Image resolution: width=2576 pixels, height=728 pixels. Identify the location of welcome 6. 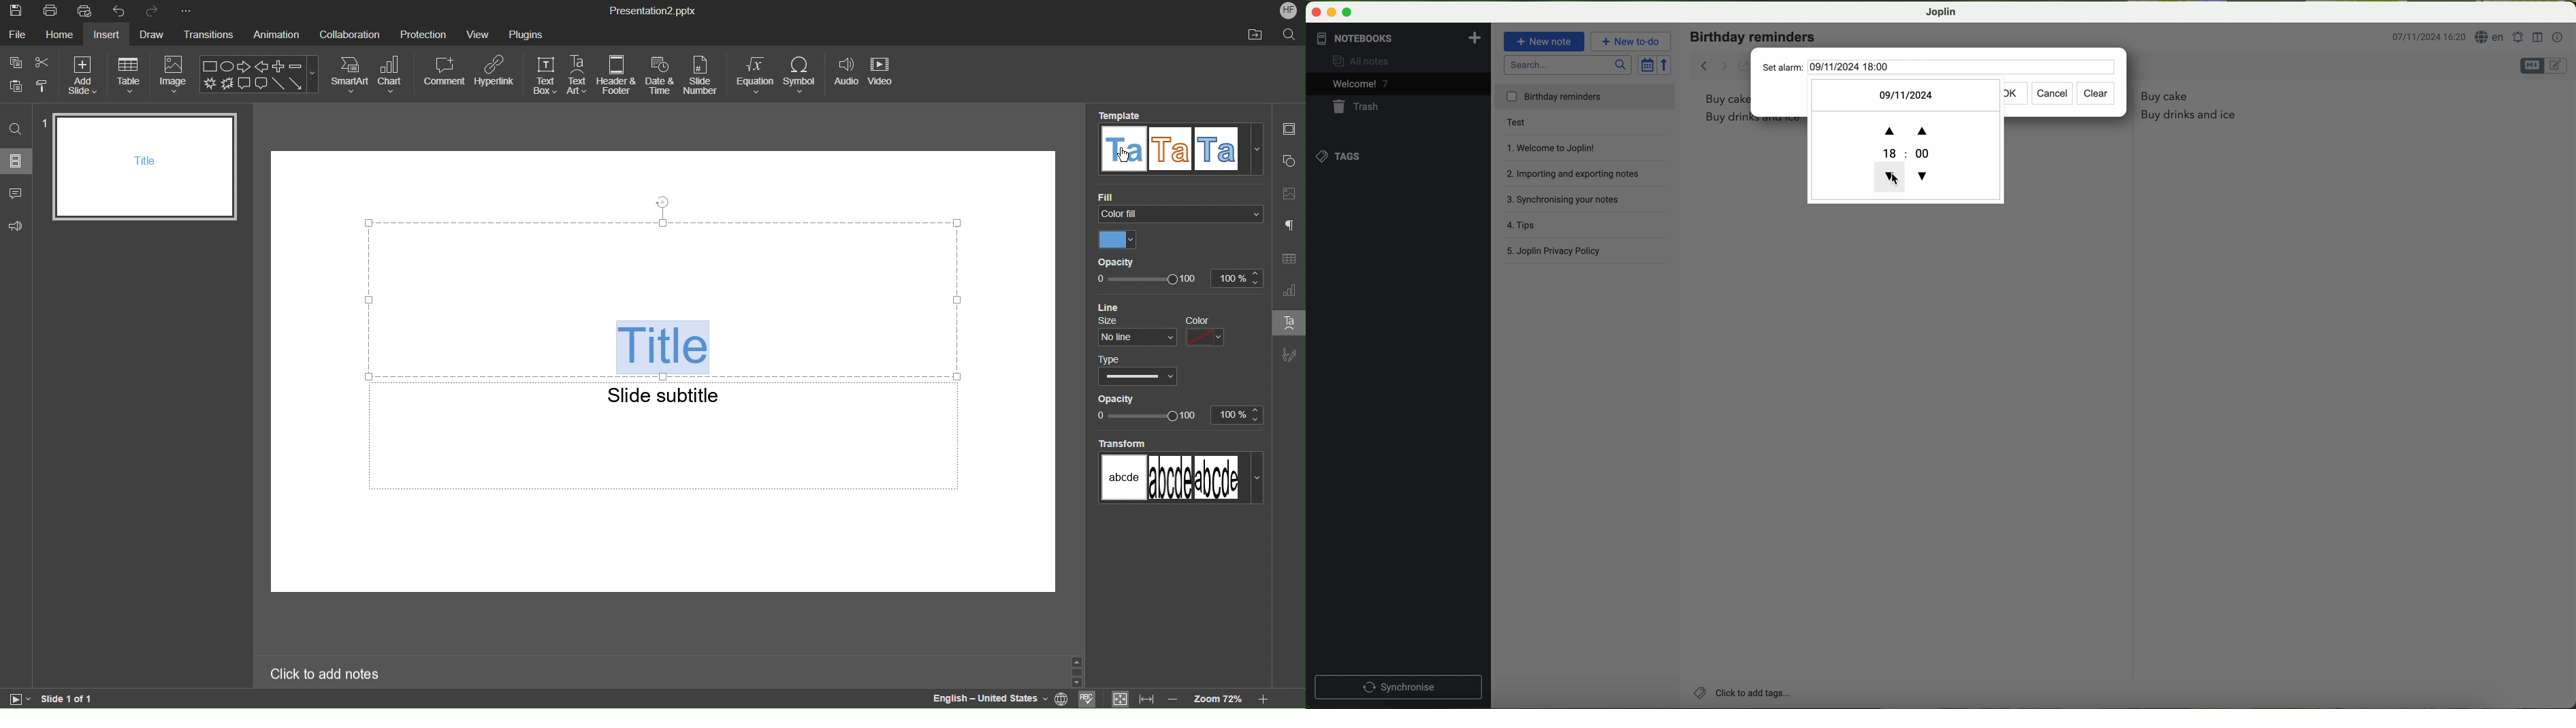
(1361, 84).